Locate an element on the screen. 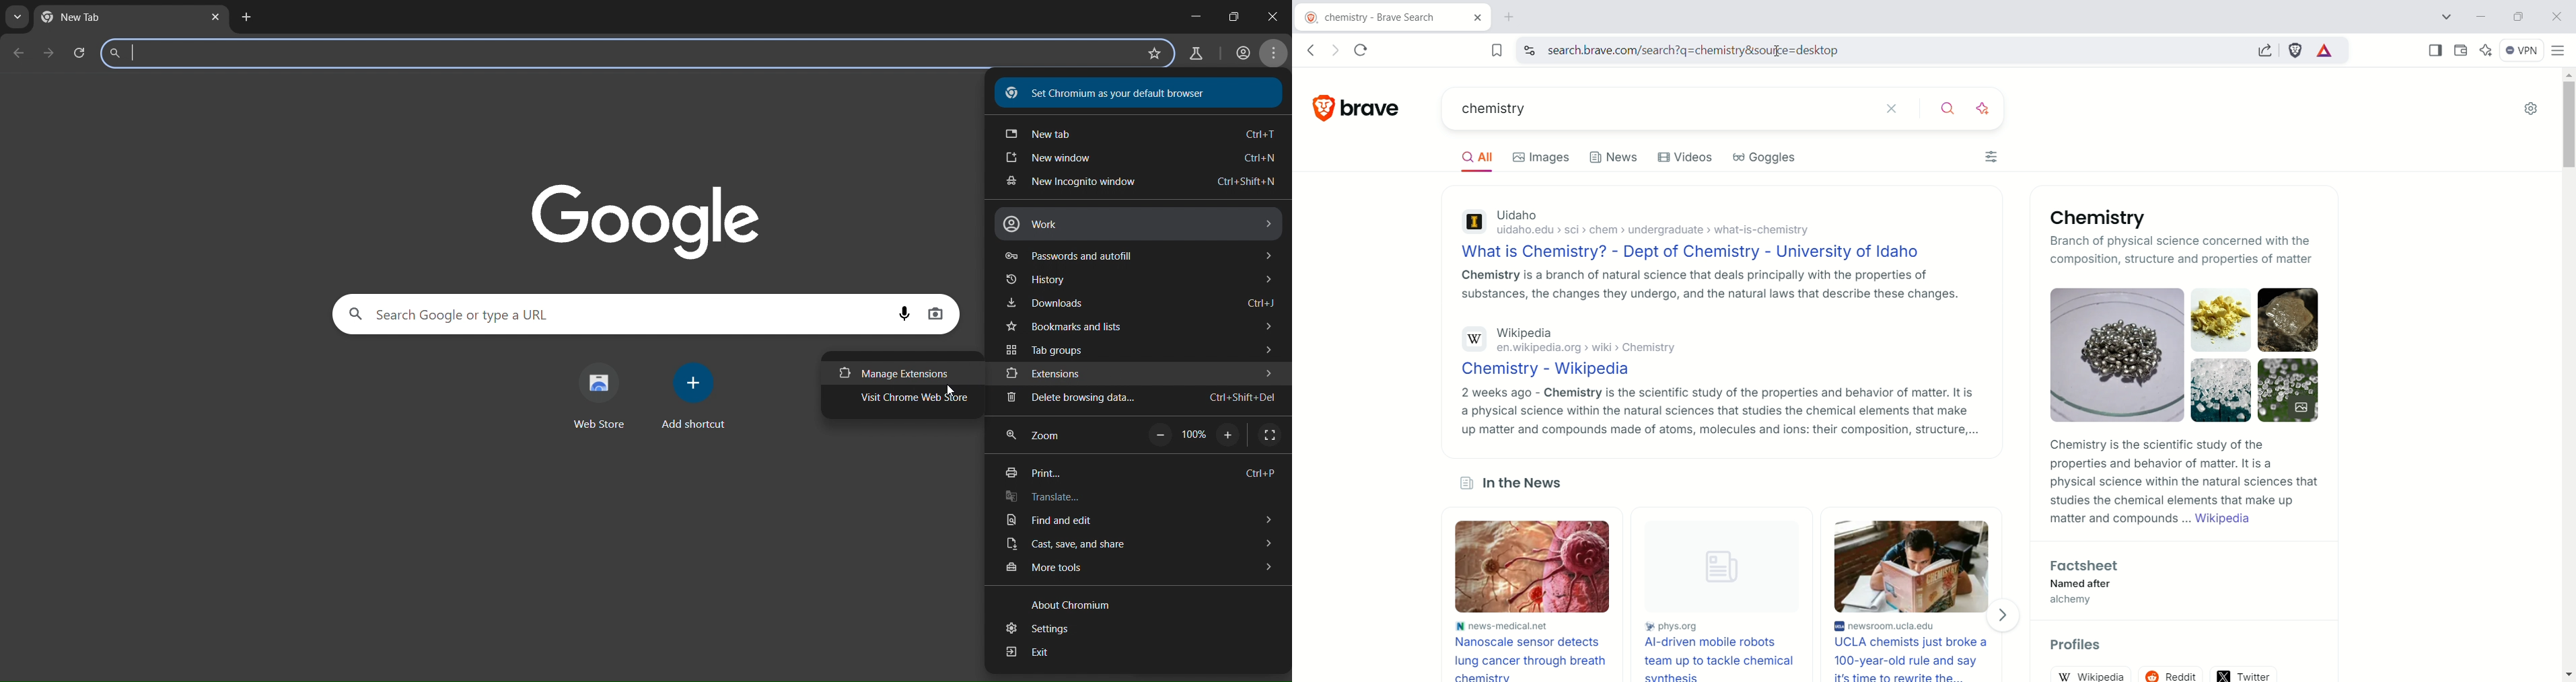  work is located at coordinates (1139, 224).